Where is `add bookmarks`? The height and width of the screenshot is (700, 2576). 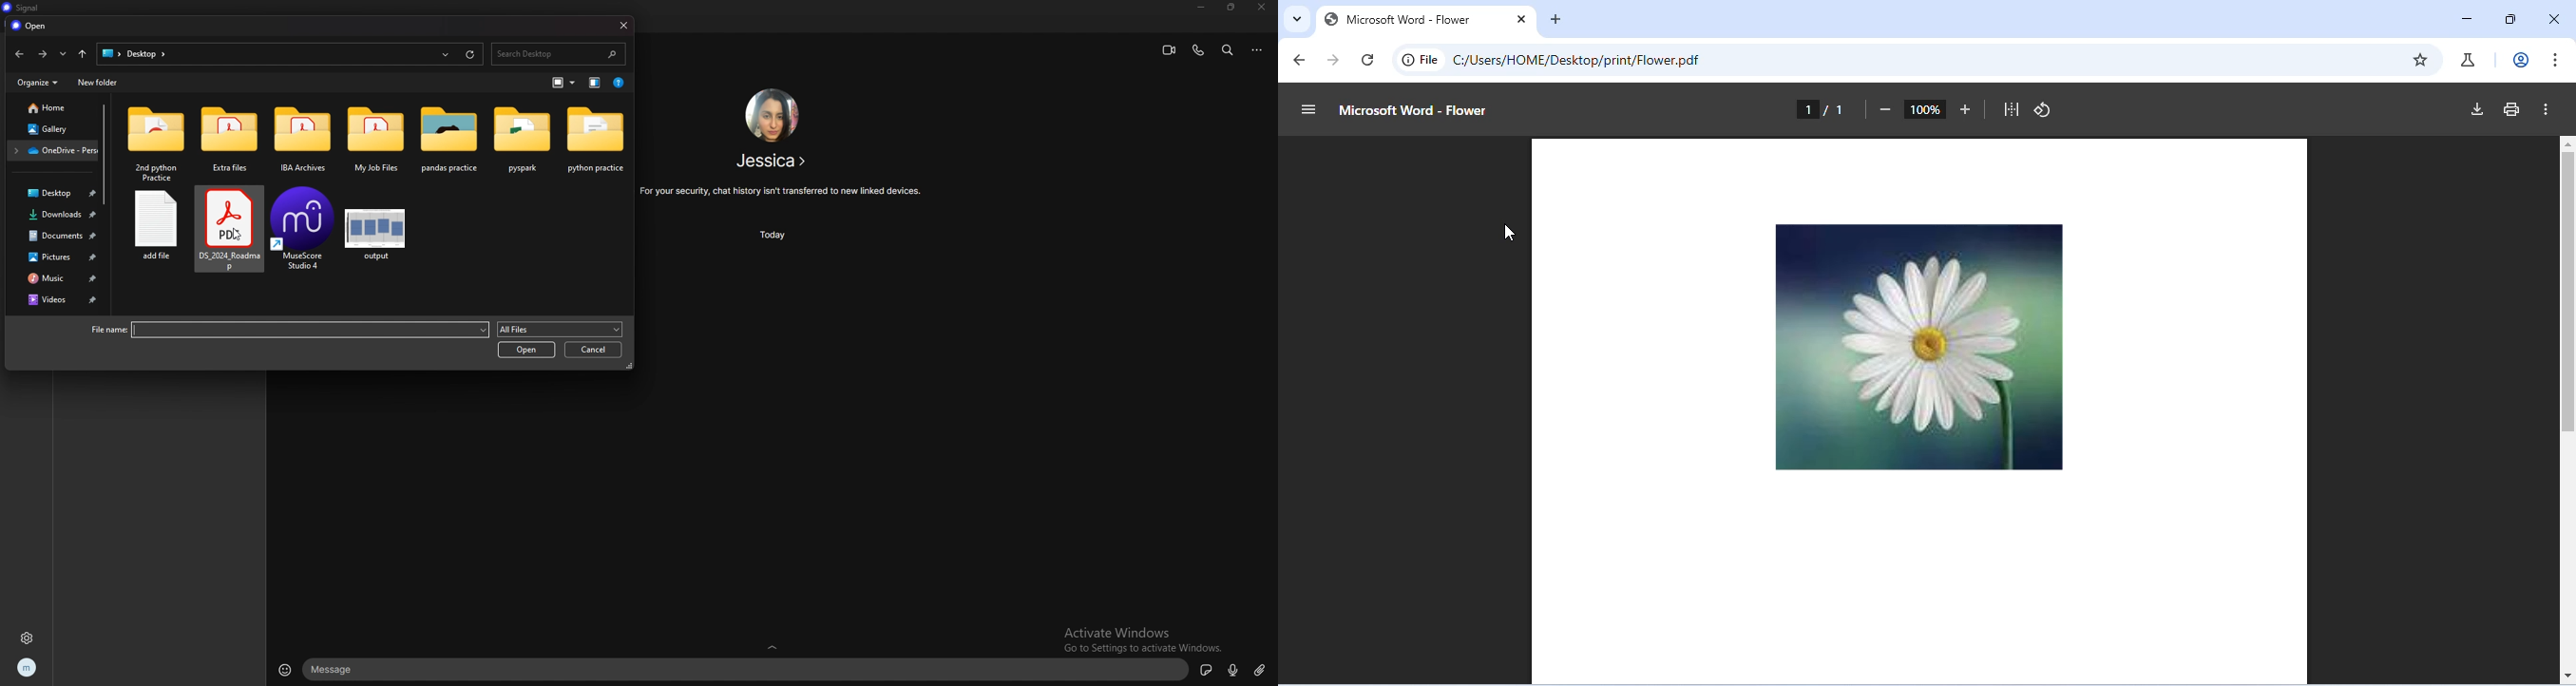
add bookmarks is located at coordinates (2418, 60).